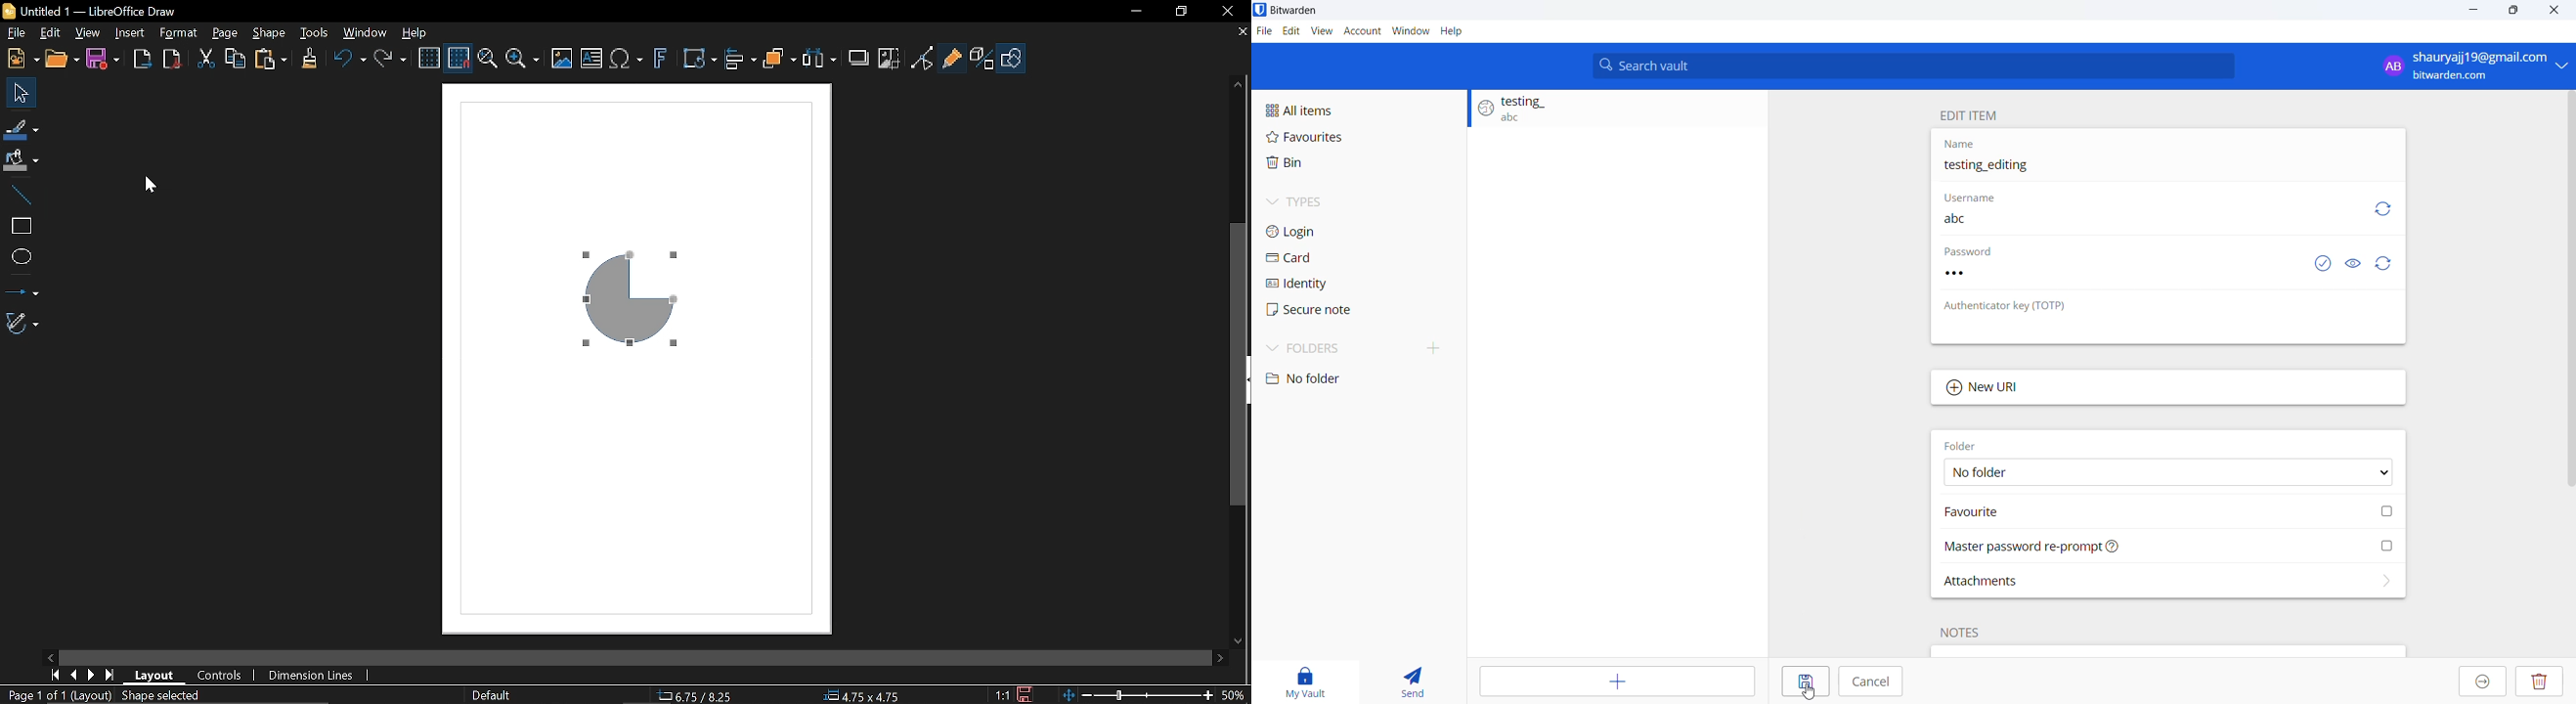  What do you see at coordinates (1015, 694) in the screenshot?
I see `1:1 (Scaling factor of the document)` at bounding box center [1015, 694].